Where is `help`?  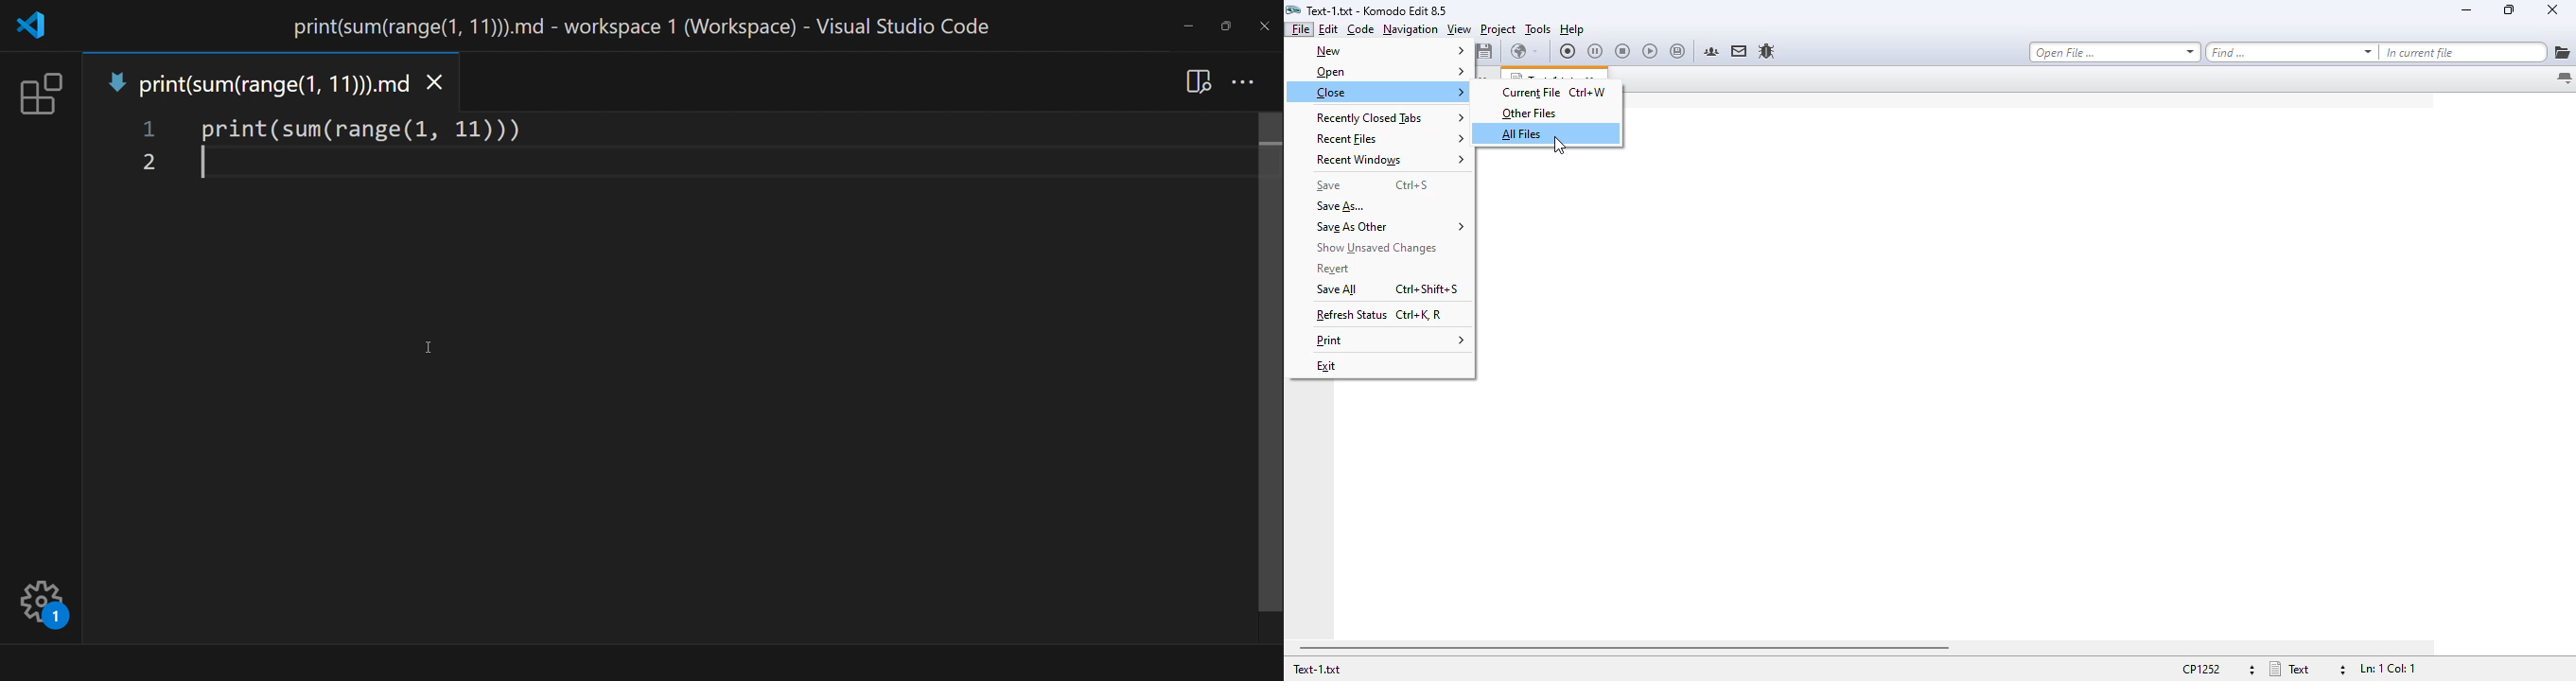 help is located at coordinates (1572, 29).